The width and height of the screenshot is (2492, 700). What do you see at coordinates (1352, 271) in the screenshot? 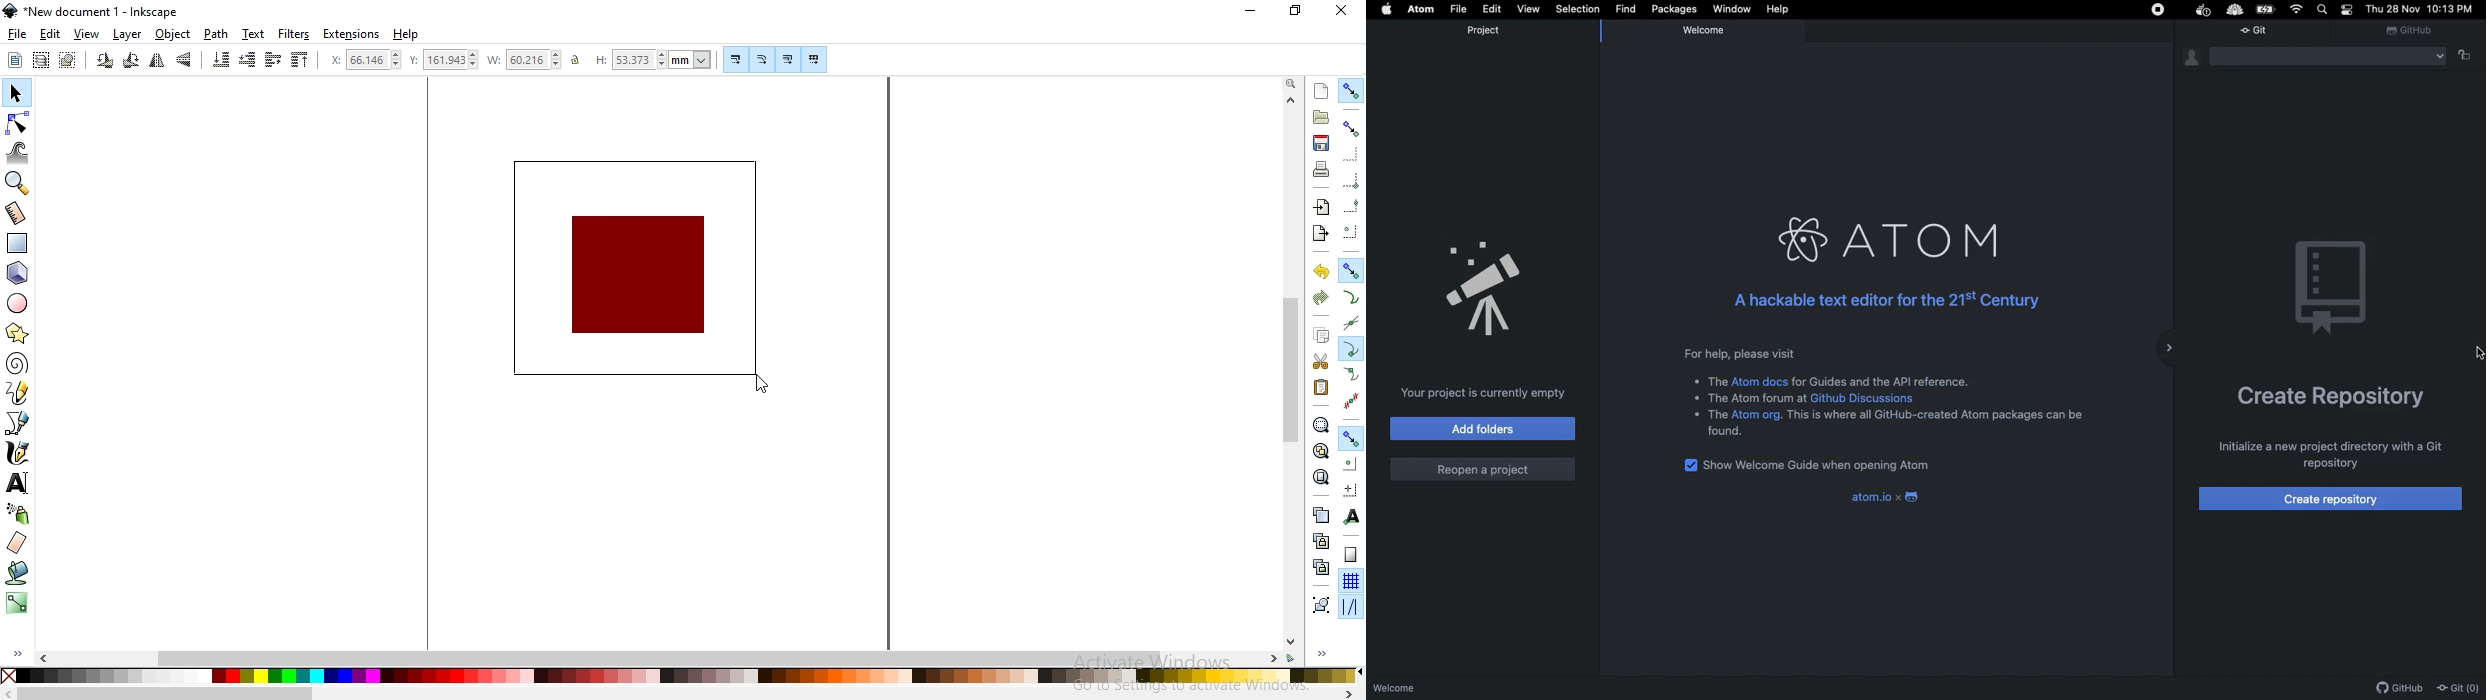
I see `snap nodes paths and handles` at bounding box center [1352, 271].